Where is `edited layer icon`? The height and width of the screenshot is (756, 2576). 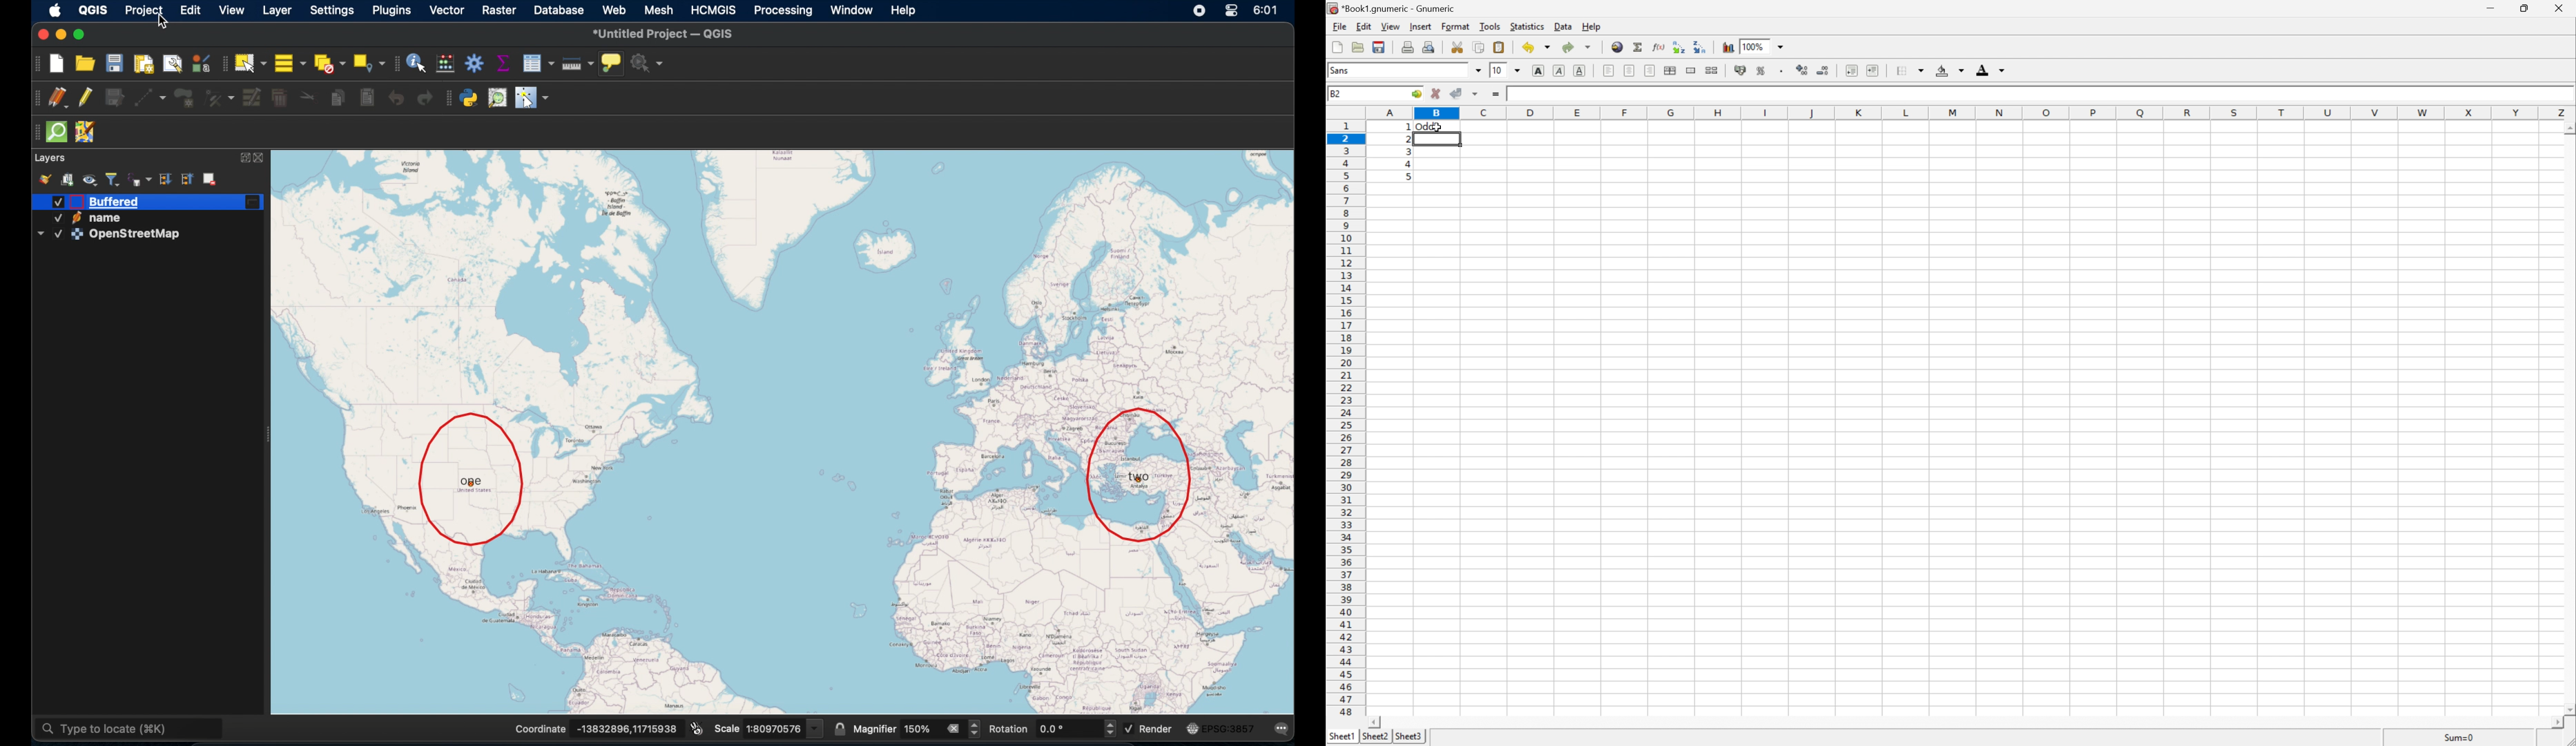
edited layer icon is located at coordinates (255, 203).